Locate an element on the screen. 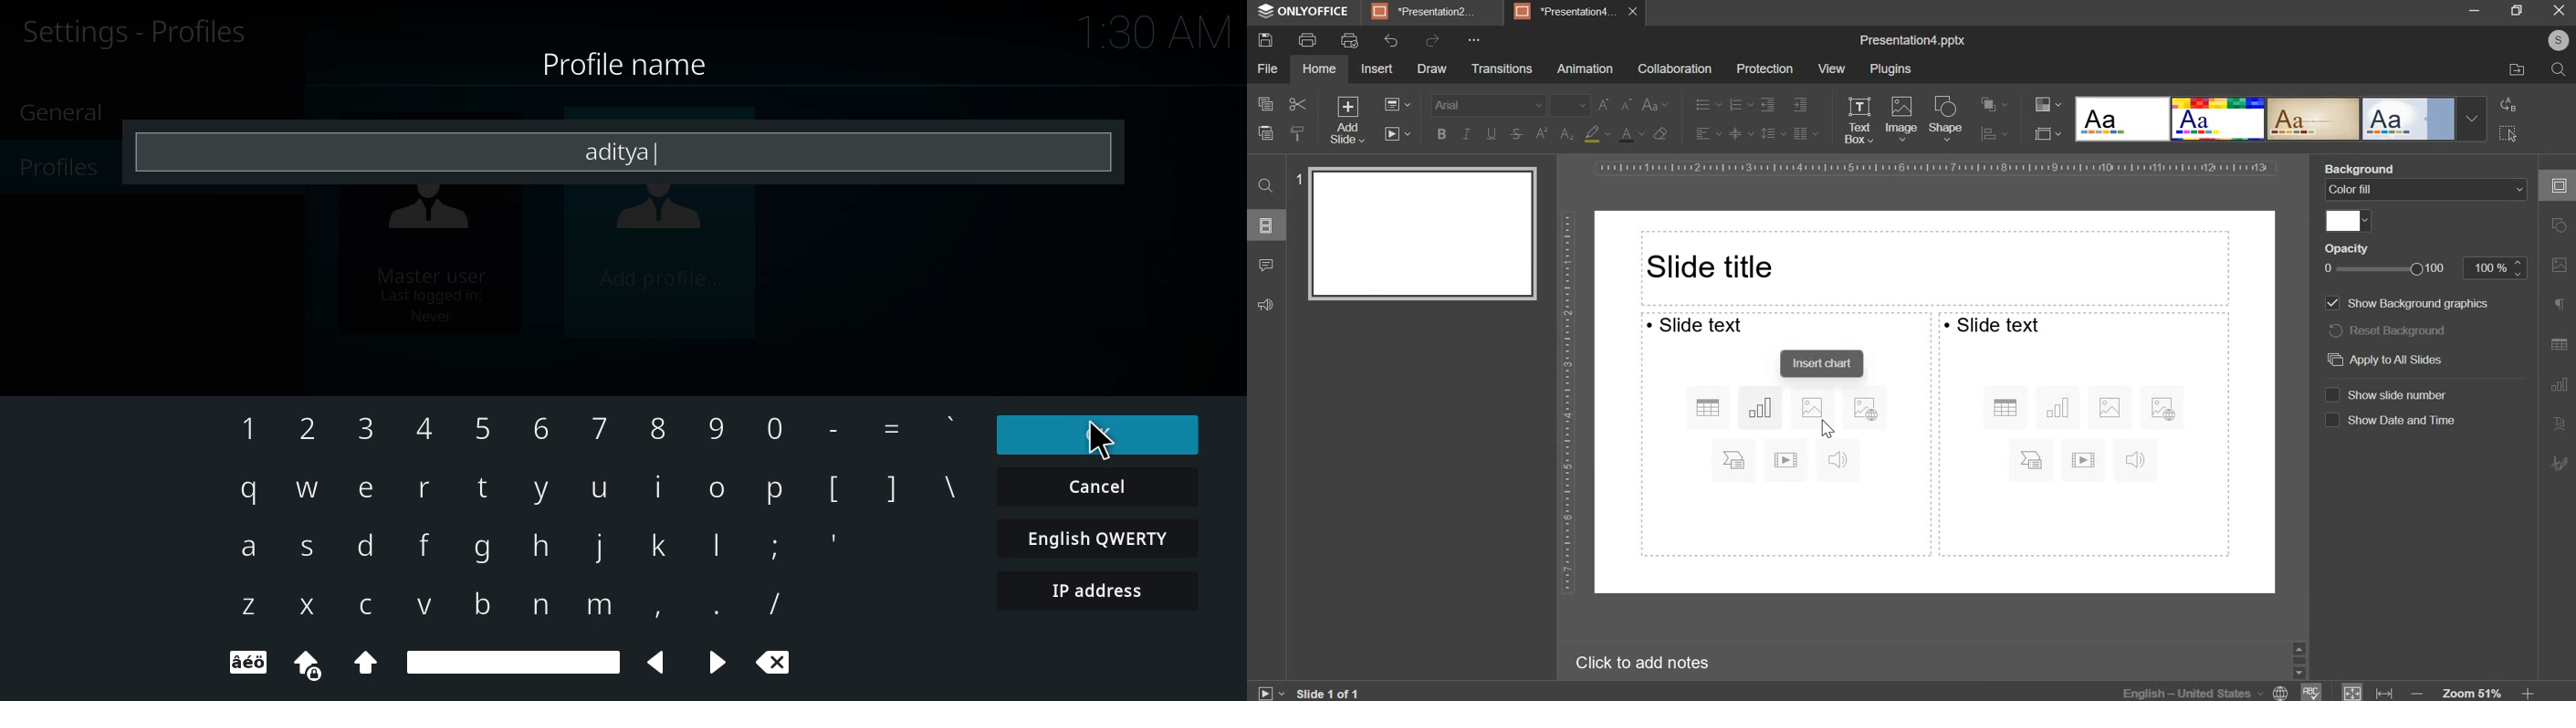 The width and height of the screenshot is (2576, 728). slide setting is located at coordinates (2557, 186).